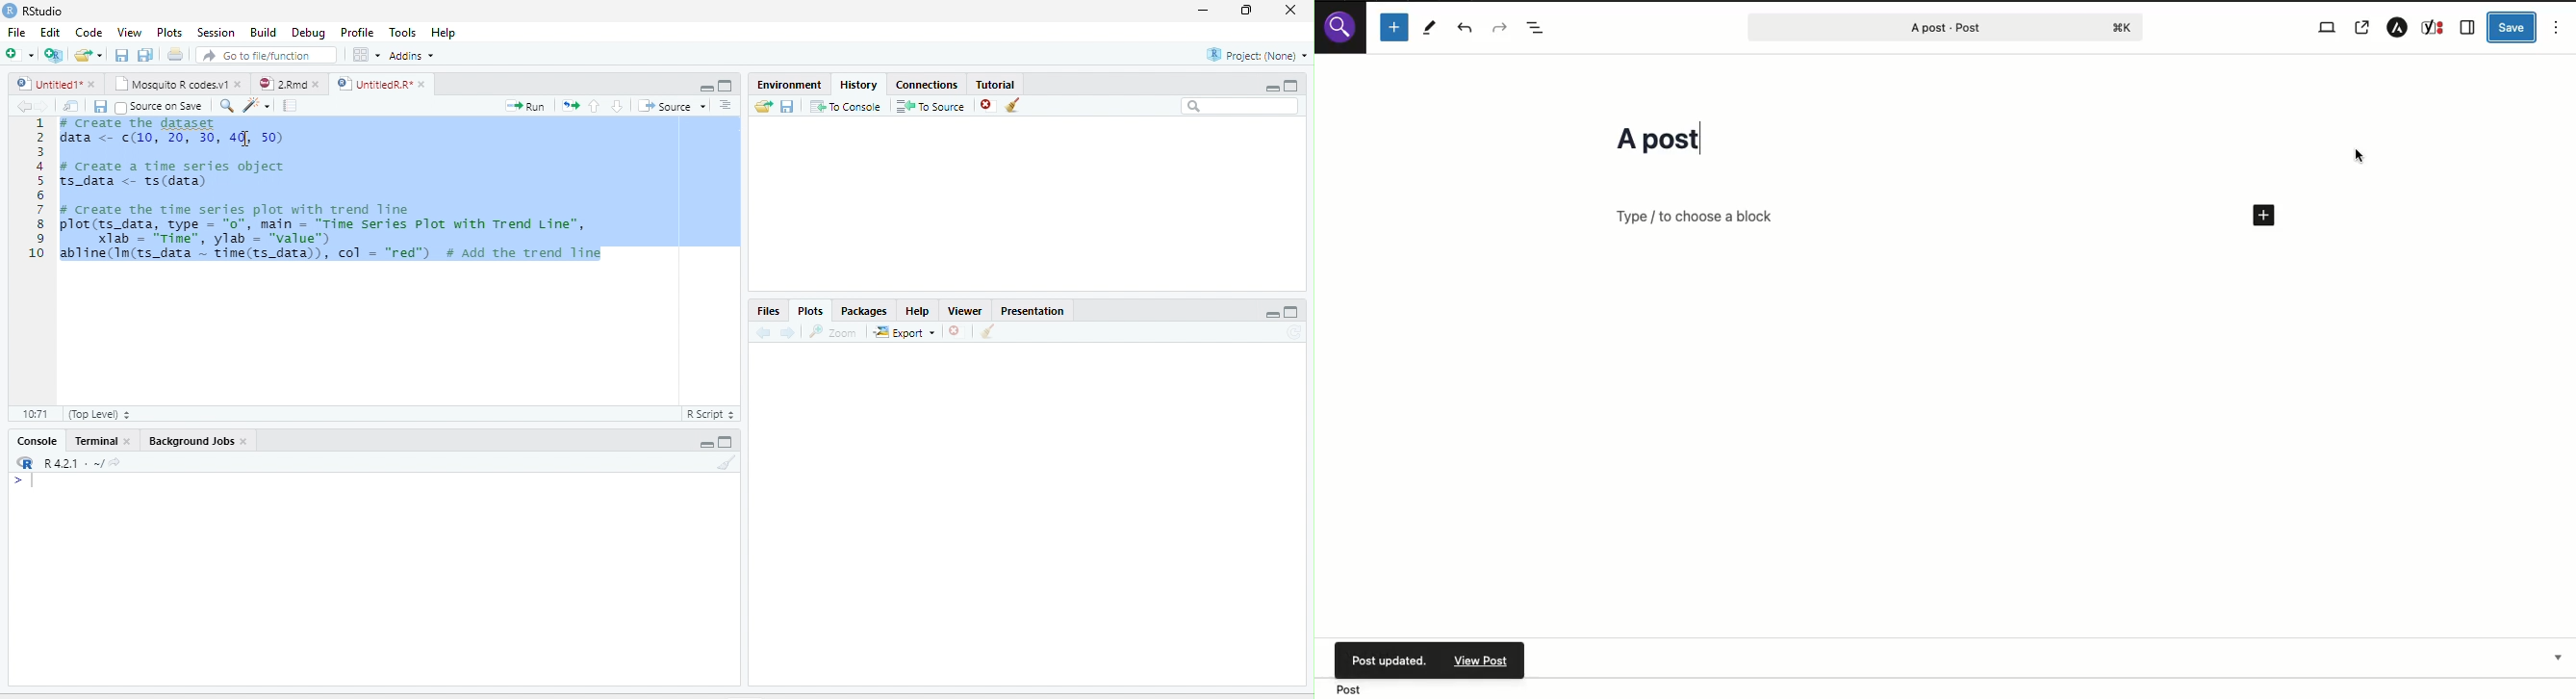 The height and width of the screenshot is (700, 2576). I want to click on Compile Report, so click(291, 106).